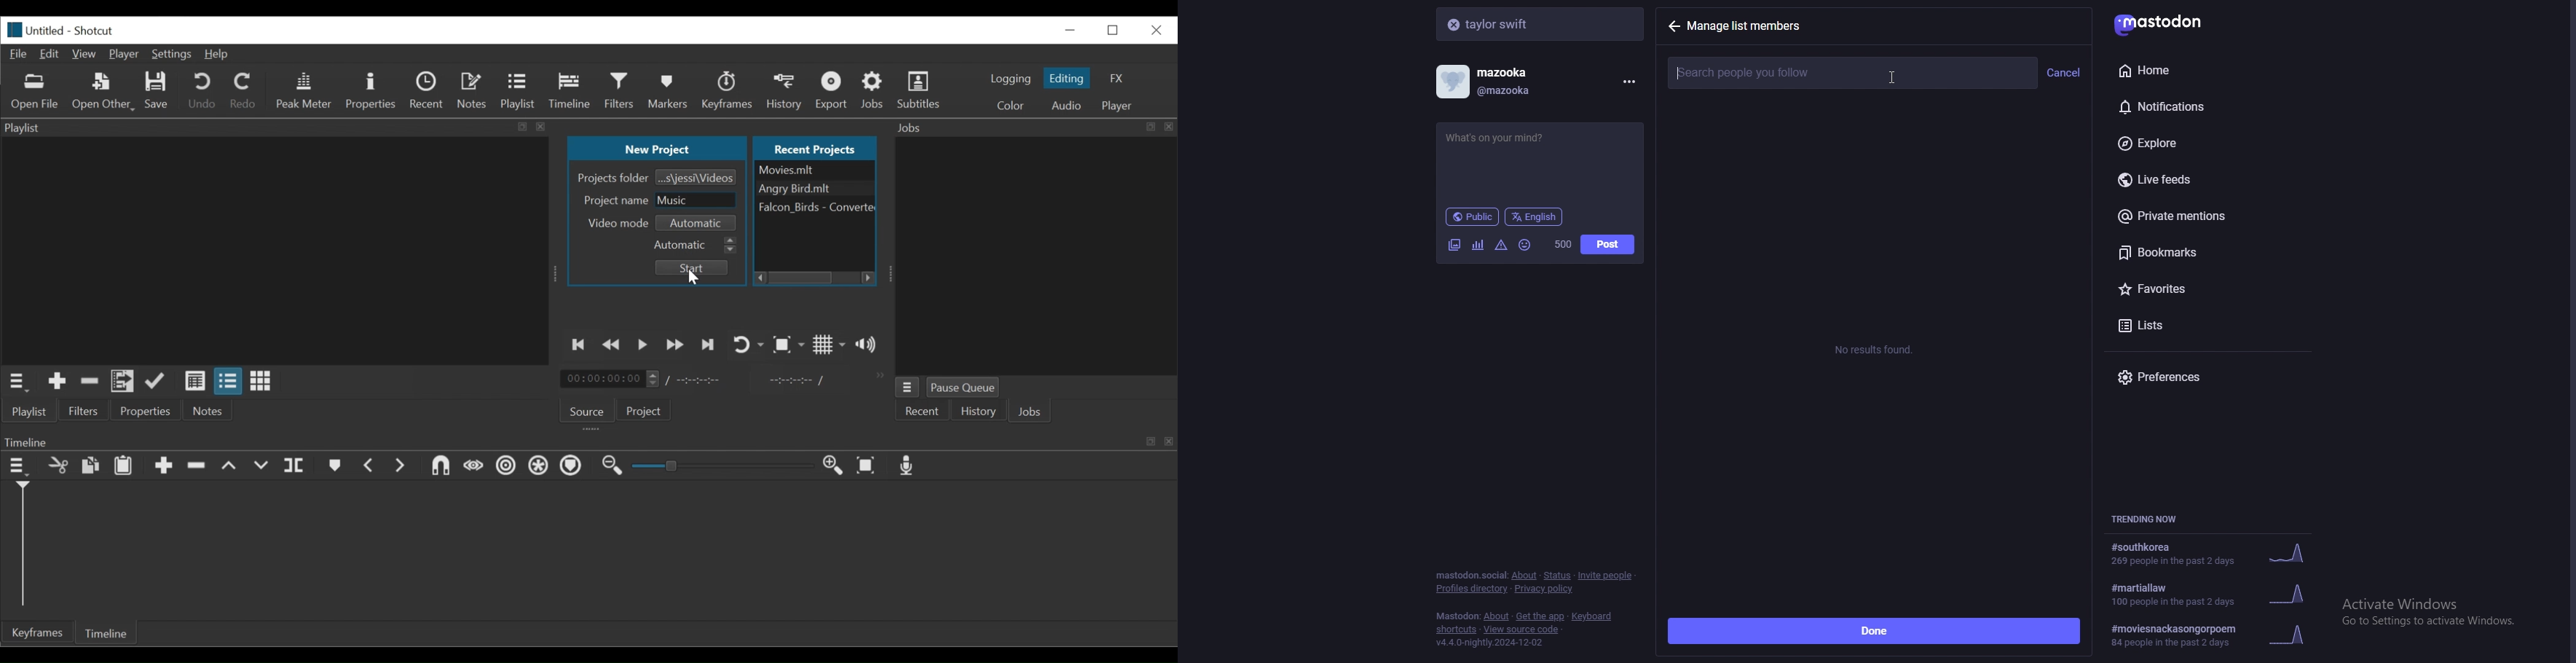  I want to click on Jobs, so click(1028, 412).